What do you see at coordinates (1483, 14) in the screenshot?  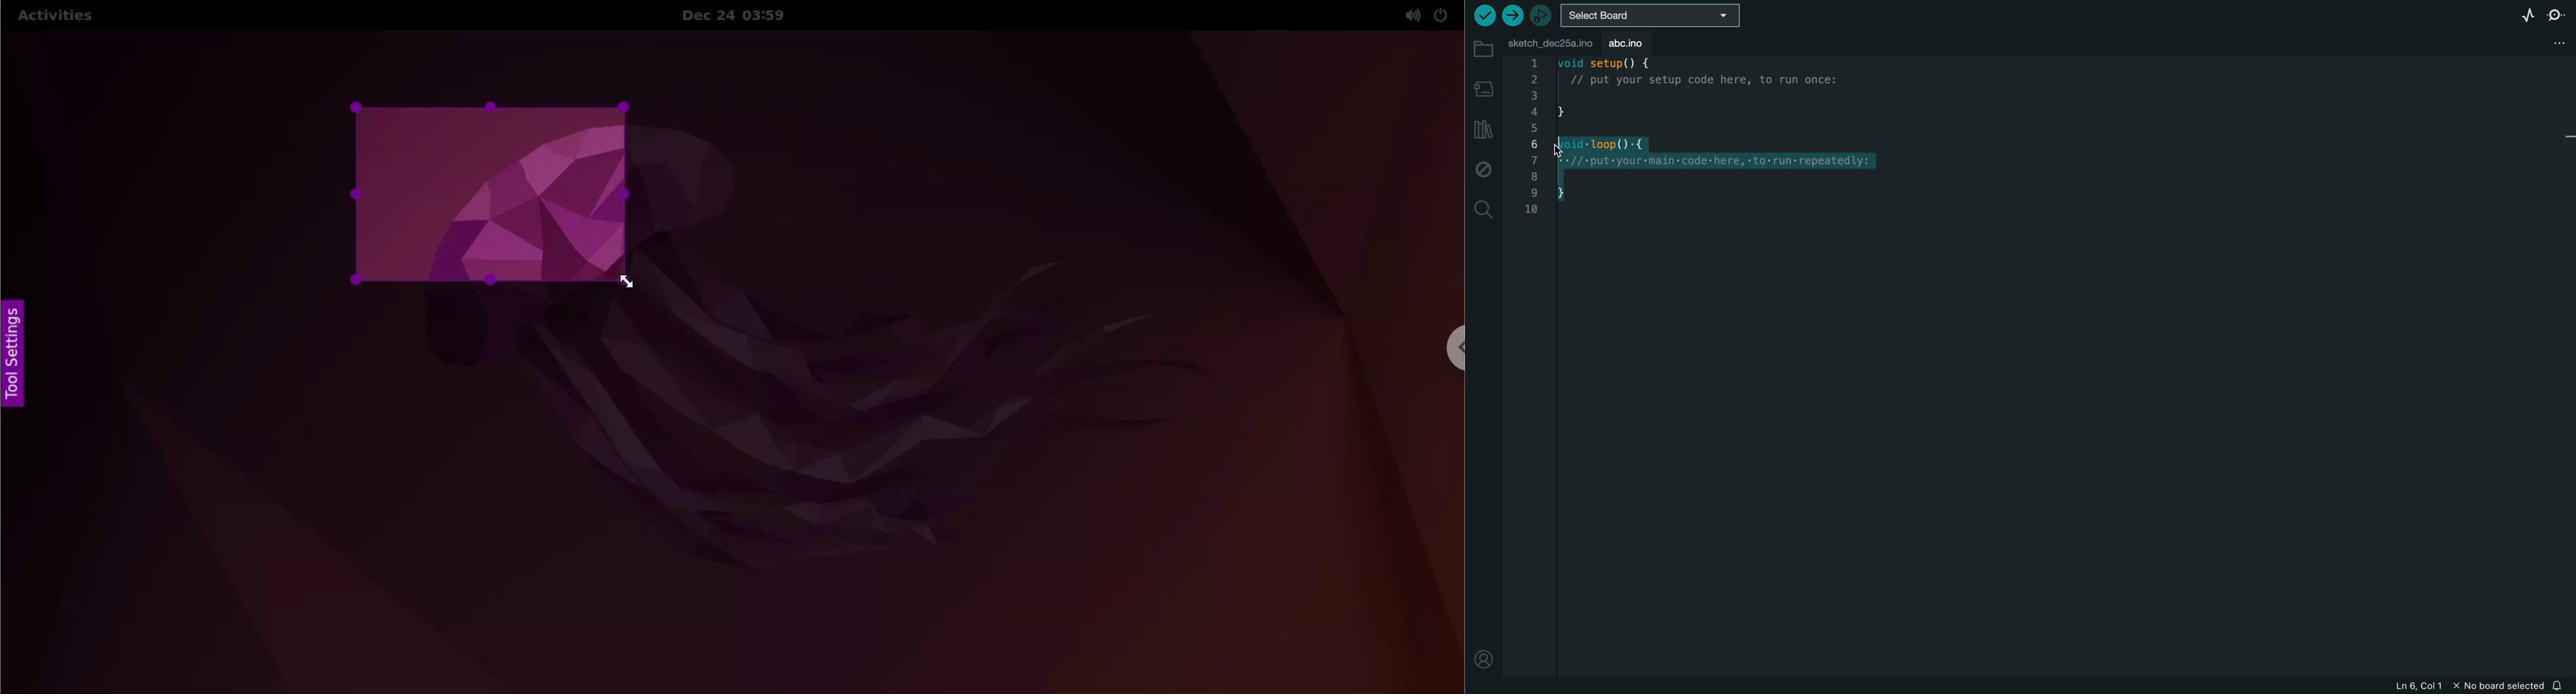 I see `verify` at bounding box center [1483, 14].